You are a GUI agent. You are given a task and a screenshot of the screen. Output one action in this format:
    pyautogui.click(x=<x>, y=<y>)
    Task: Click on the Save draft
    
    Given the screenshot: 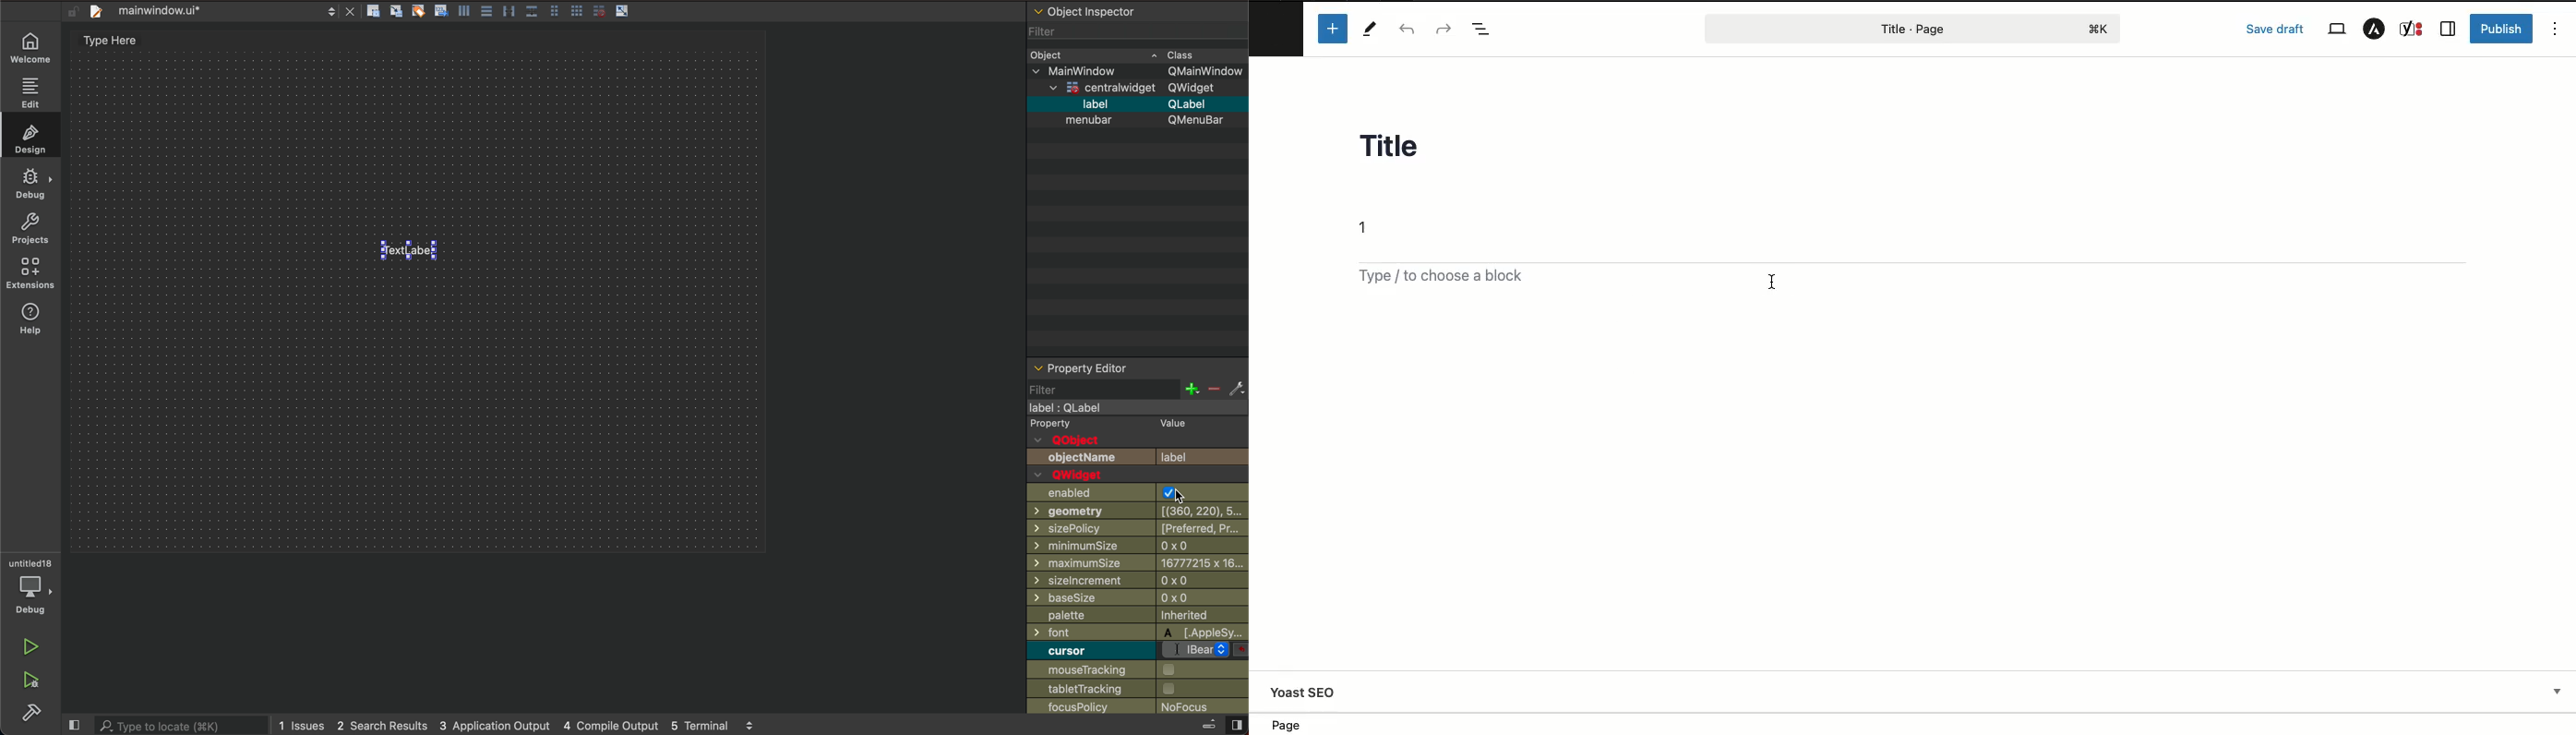 What is the action you would take?
    pyautogui.click(x=2275, y=29)
    